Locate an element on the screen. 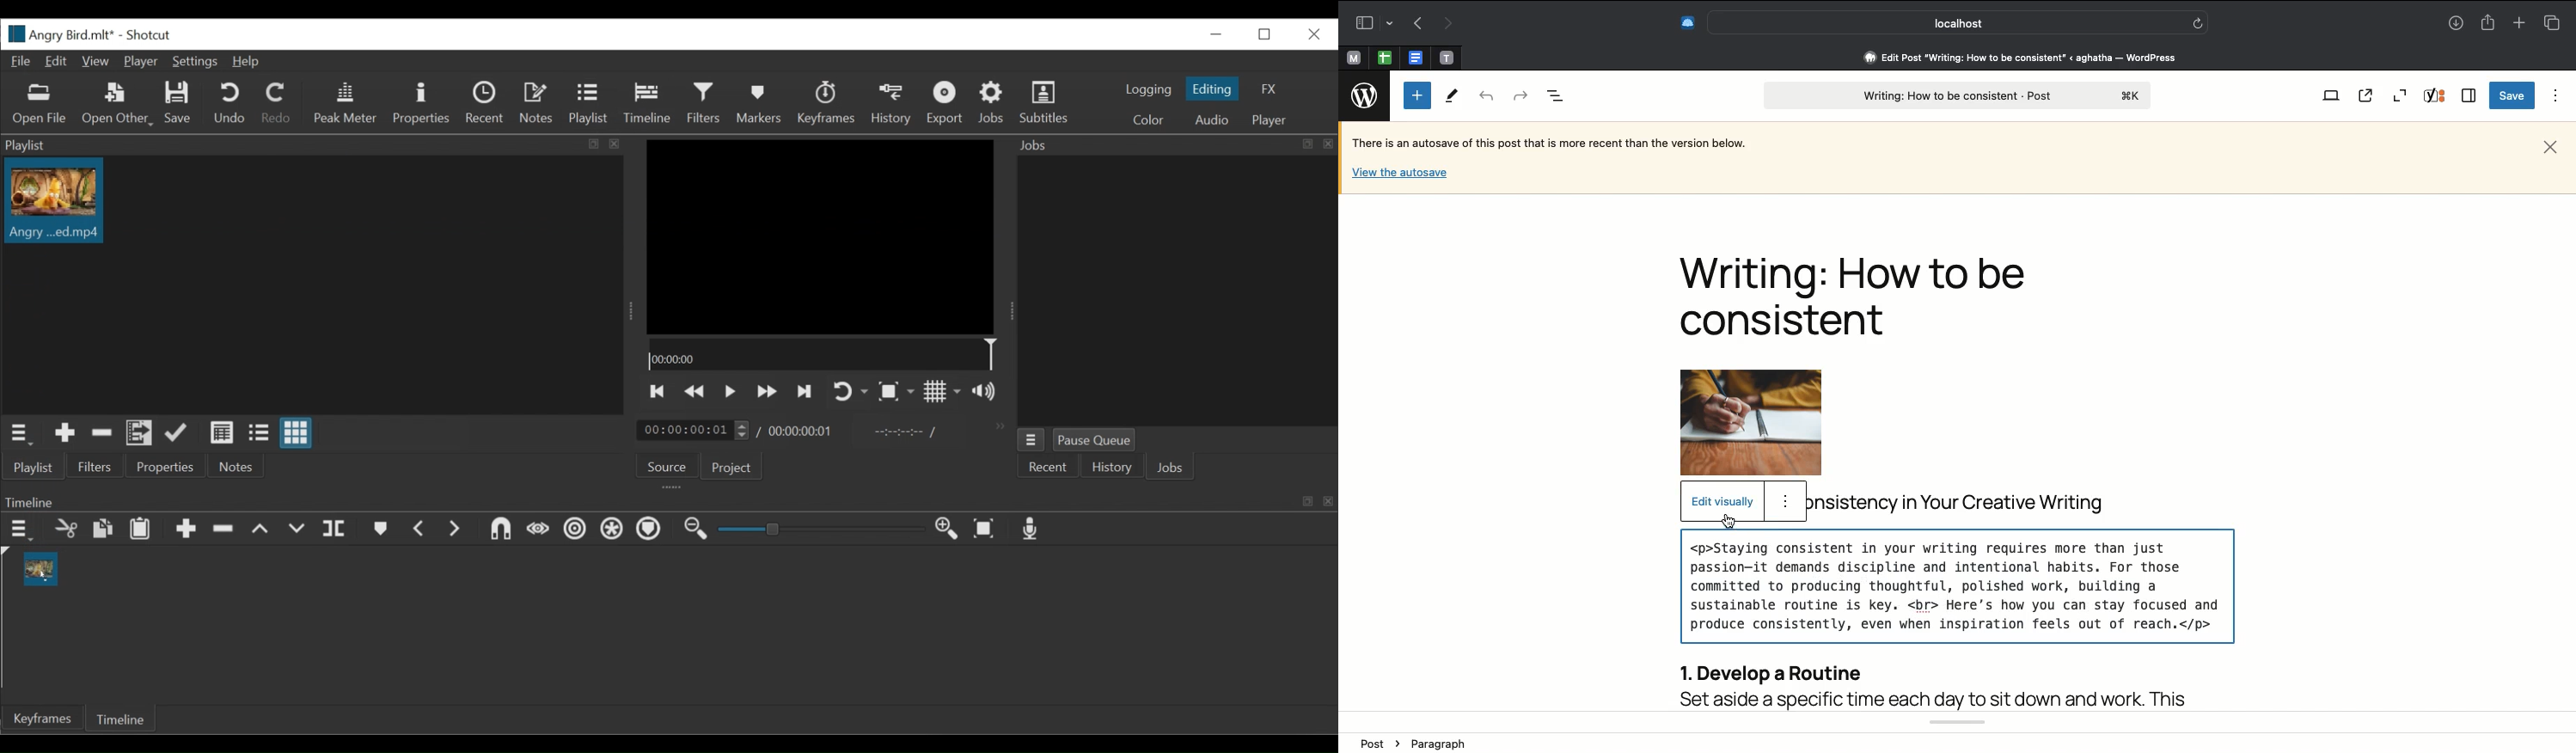 This screenshot has width=2576, height=756. View is located at coordinates (97, 61).